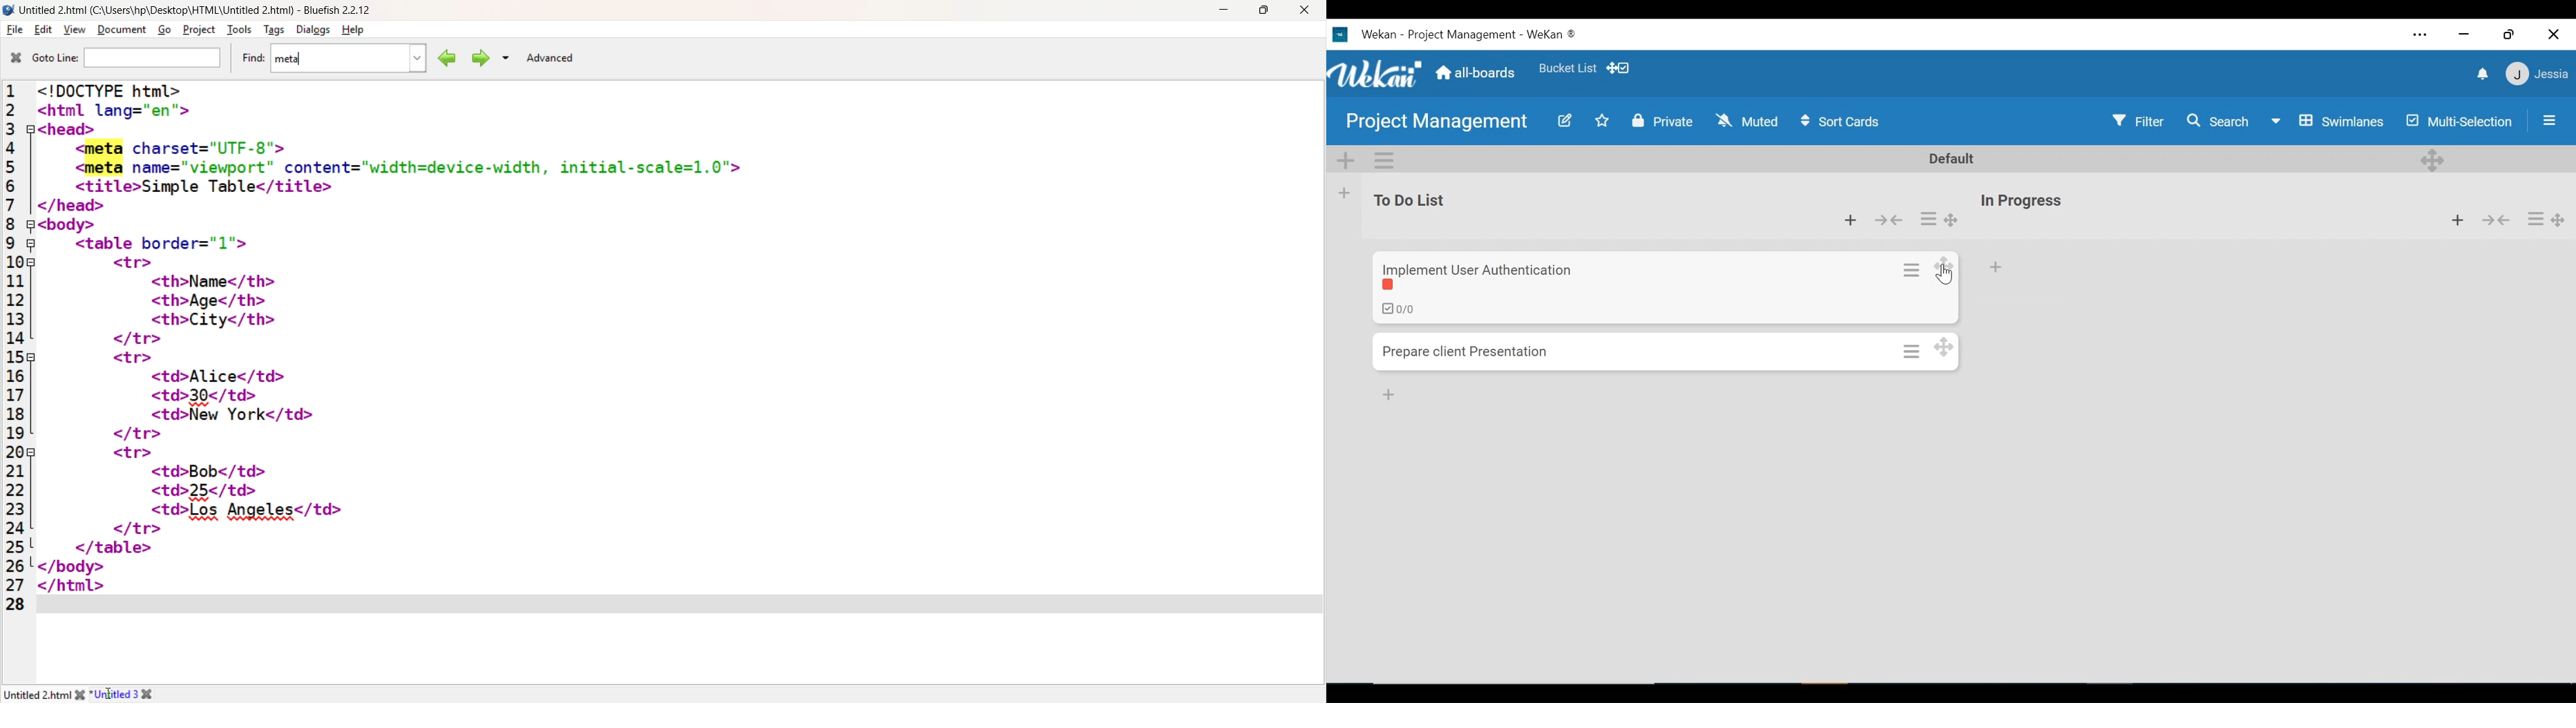 This screenshot has height=728, width=2576. What do you see at coordinates (2511, 34) in the screenshot?
I see `Restore` at bounding box center [2511, 34].